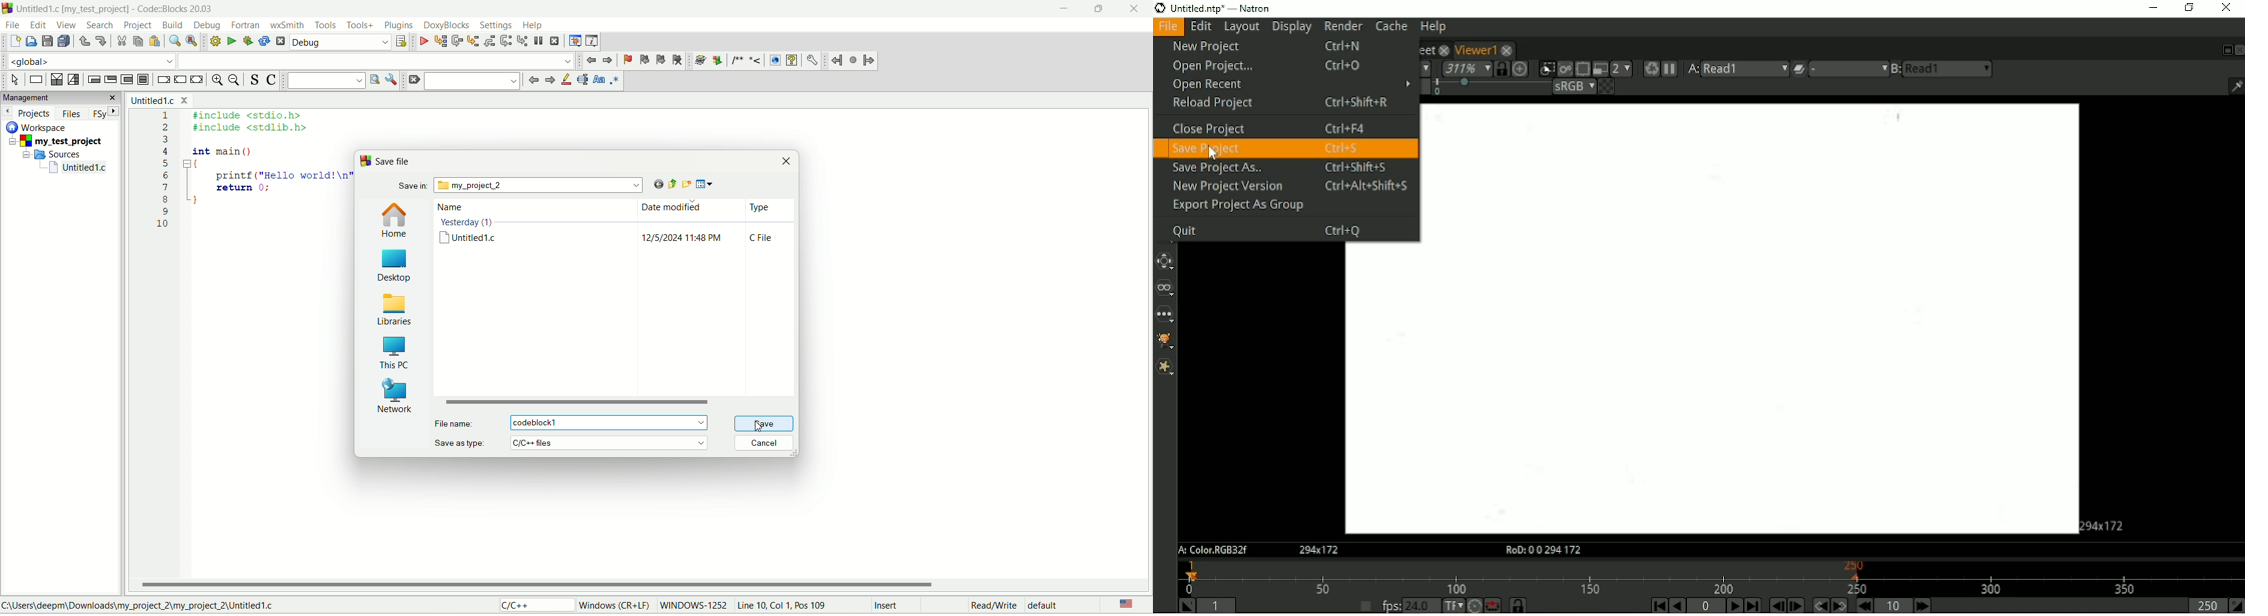 The width and height of the screenshot is (2268, 616). I want to click on management, so click(60, 97).